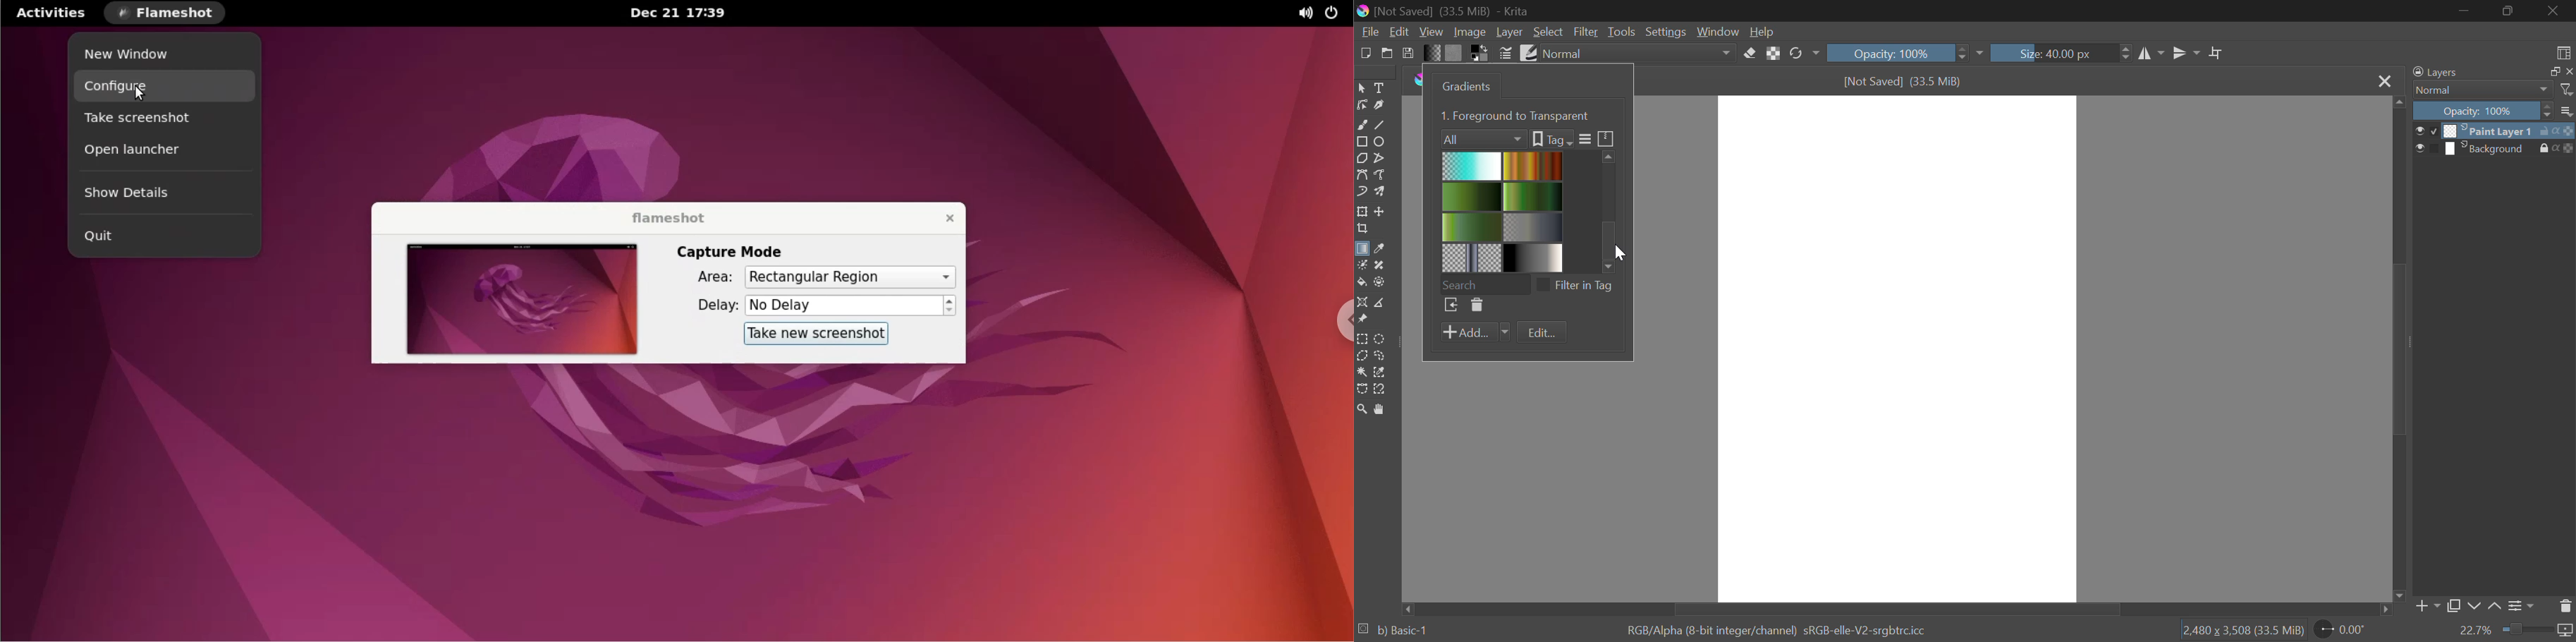 This screenshot has width=2576, height=644. I want to click on Gradient 5, so click(1472, 227).